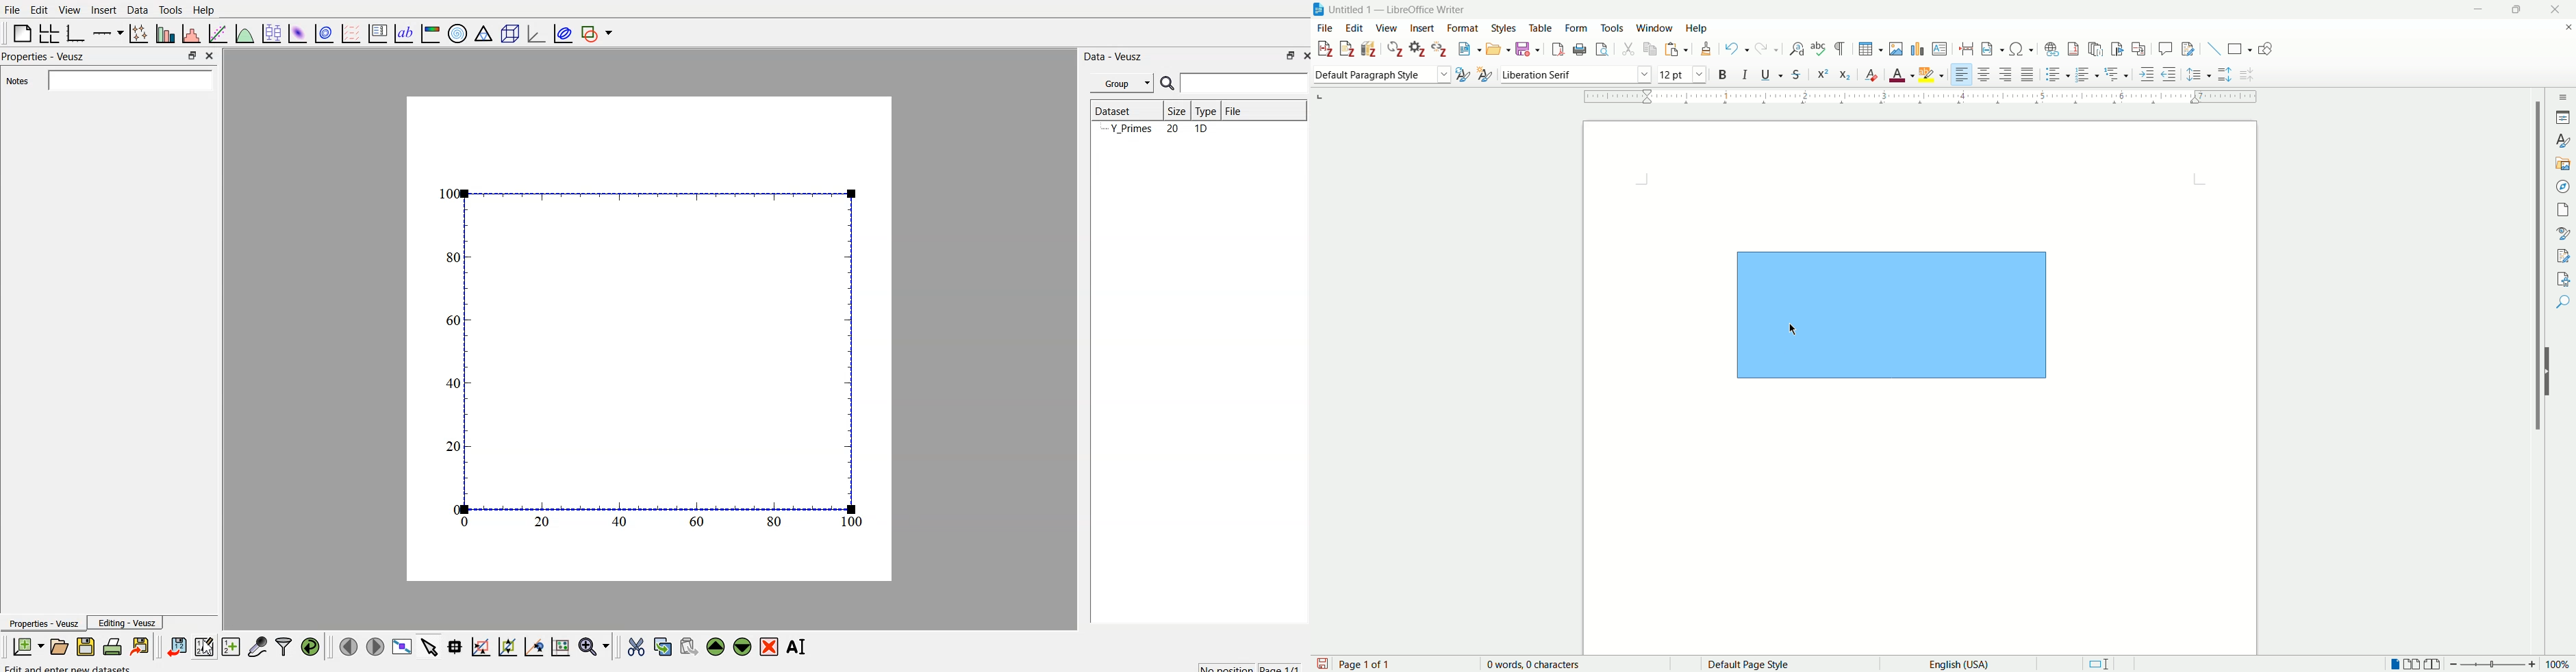 This screenshot has height=672, width=2576. I want to click on font name, so click(1576, 73).